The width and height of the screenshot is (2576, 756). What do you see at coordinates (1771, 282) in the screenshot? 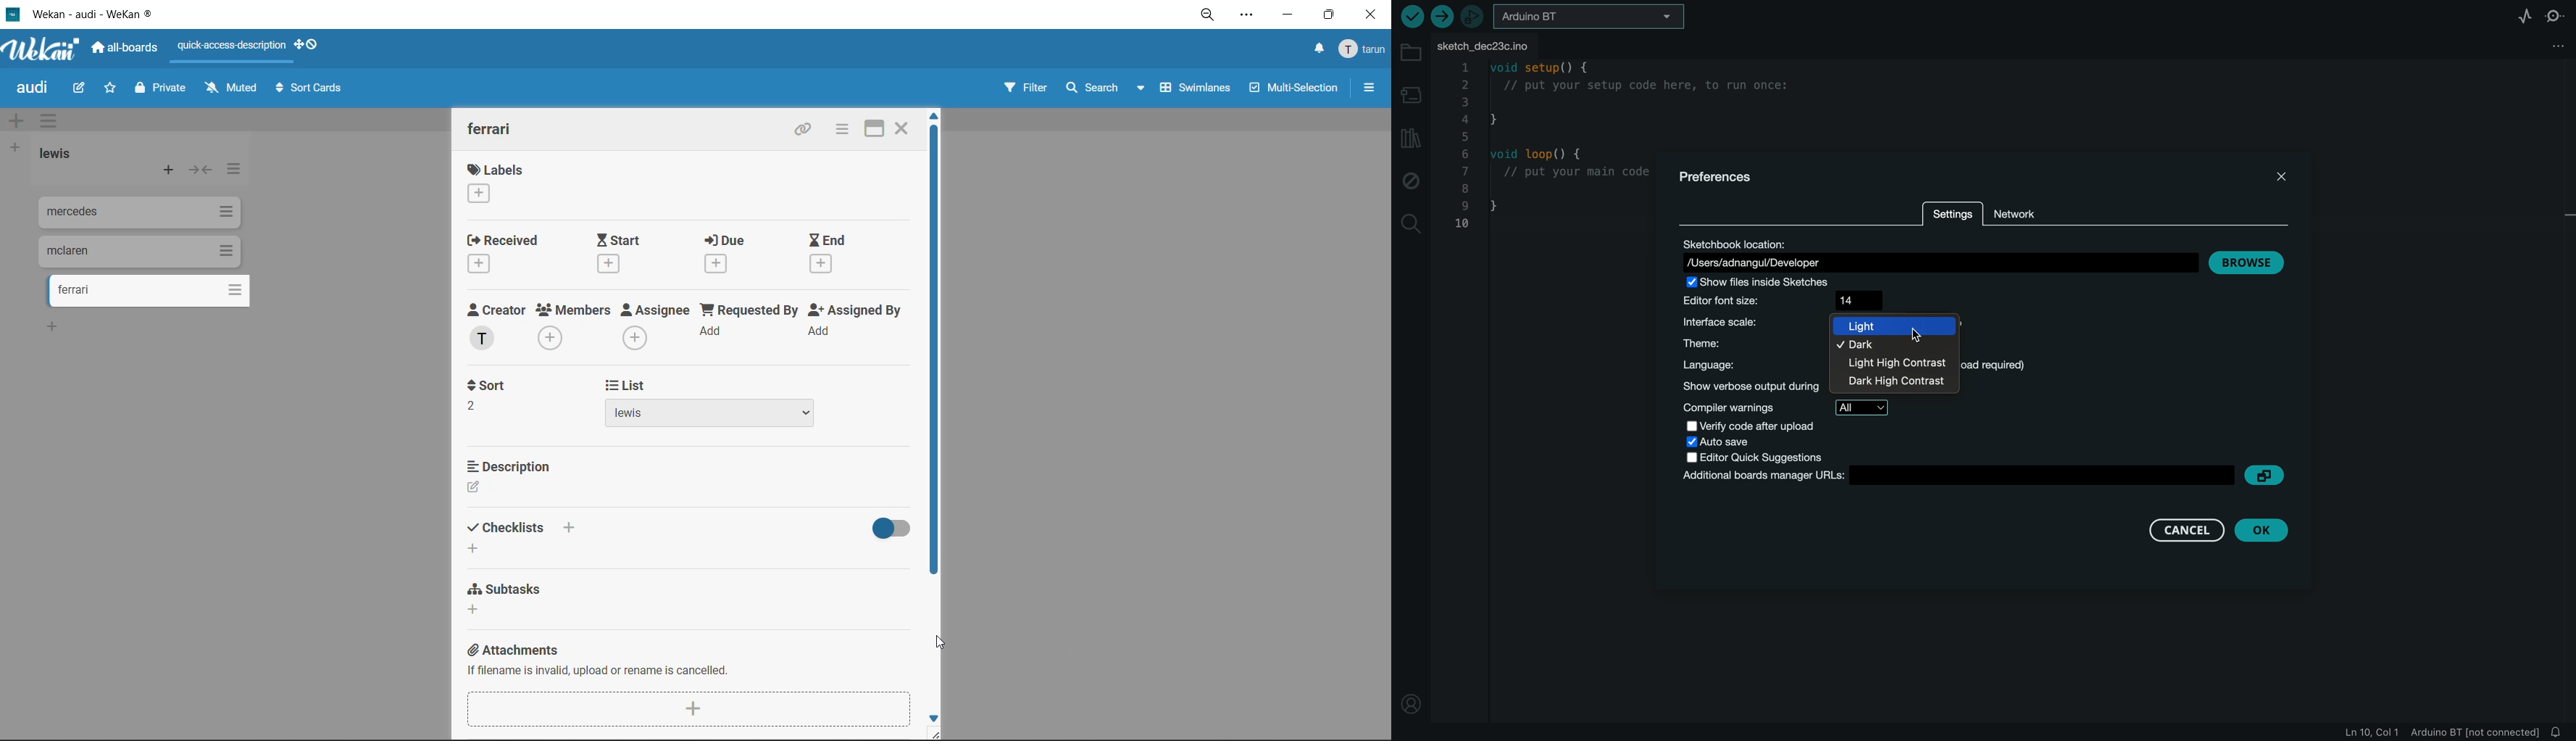
I see `show file` at bounding box center [1771, 282].